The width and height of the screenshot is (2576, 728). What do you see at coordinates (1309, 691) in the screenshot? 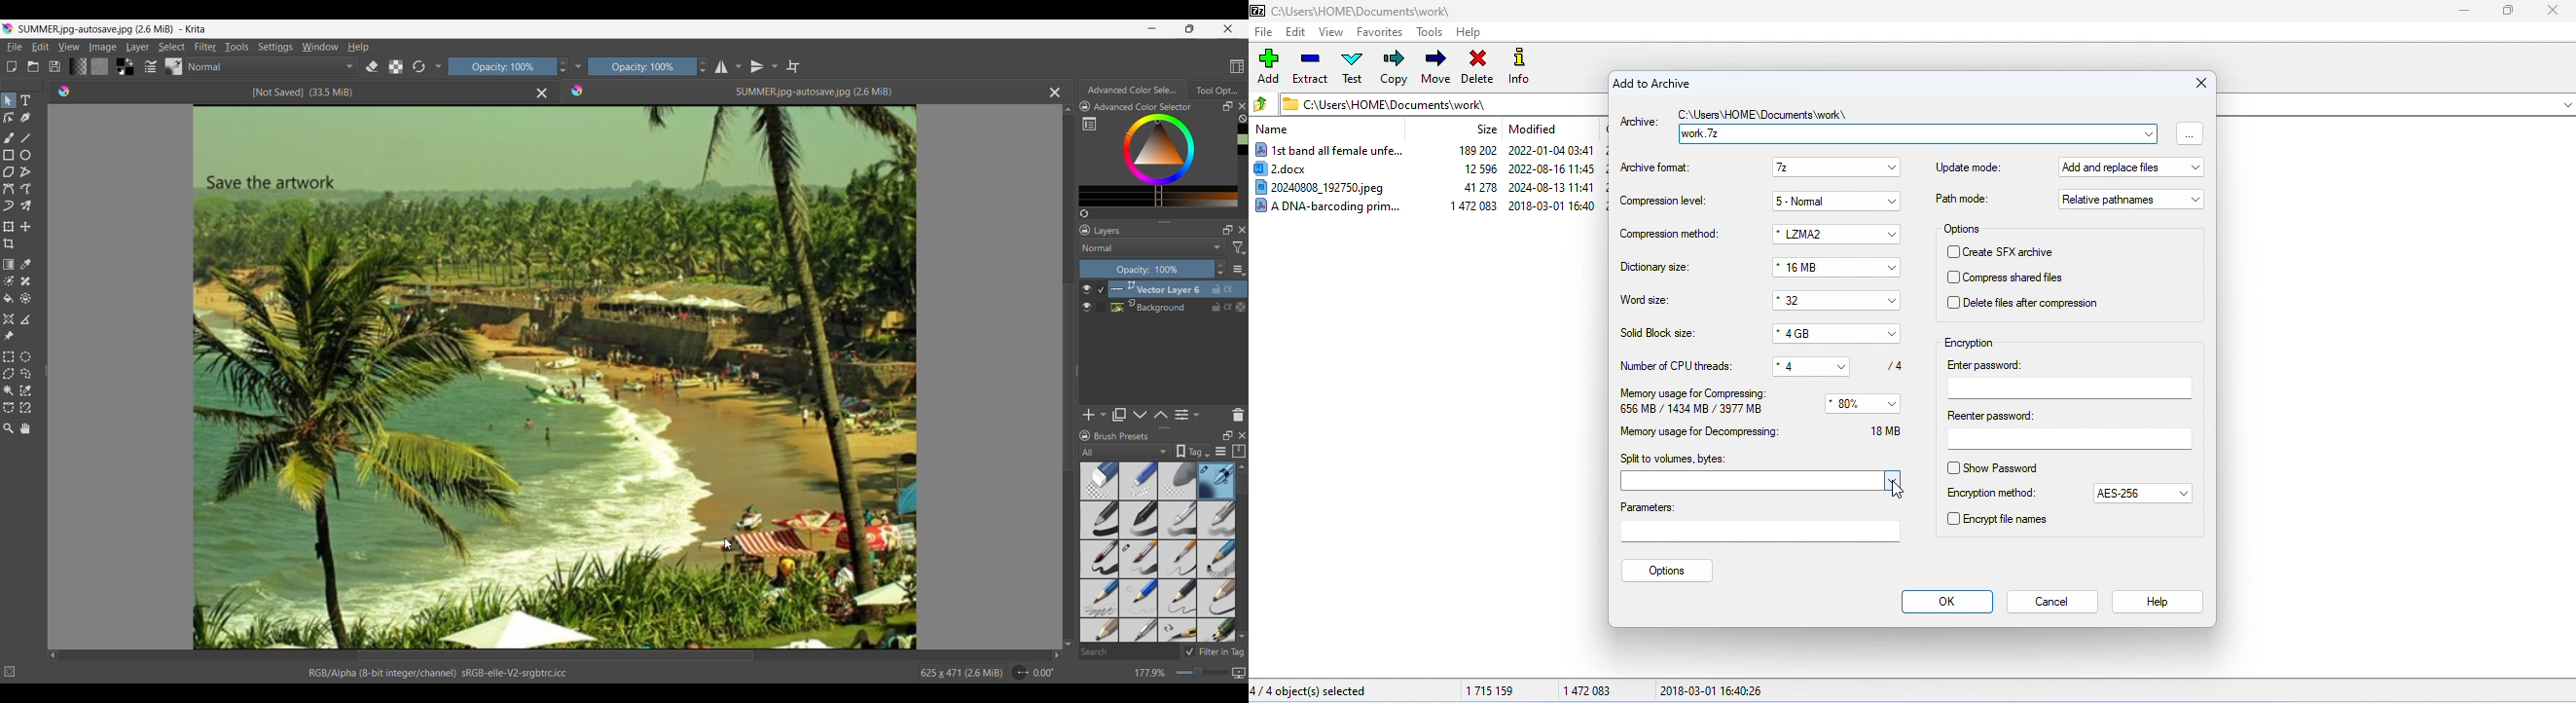
I see `4/4 object(s) selected` at bounding box center [1309, 691].